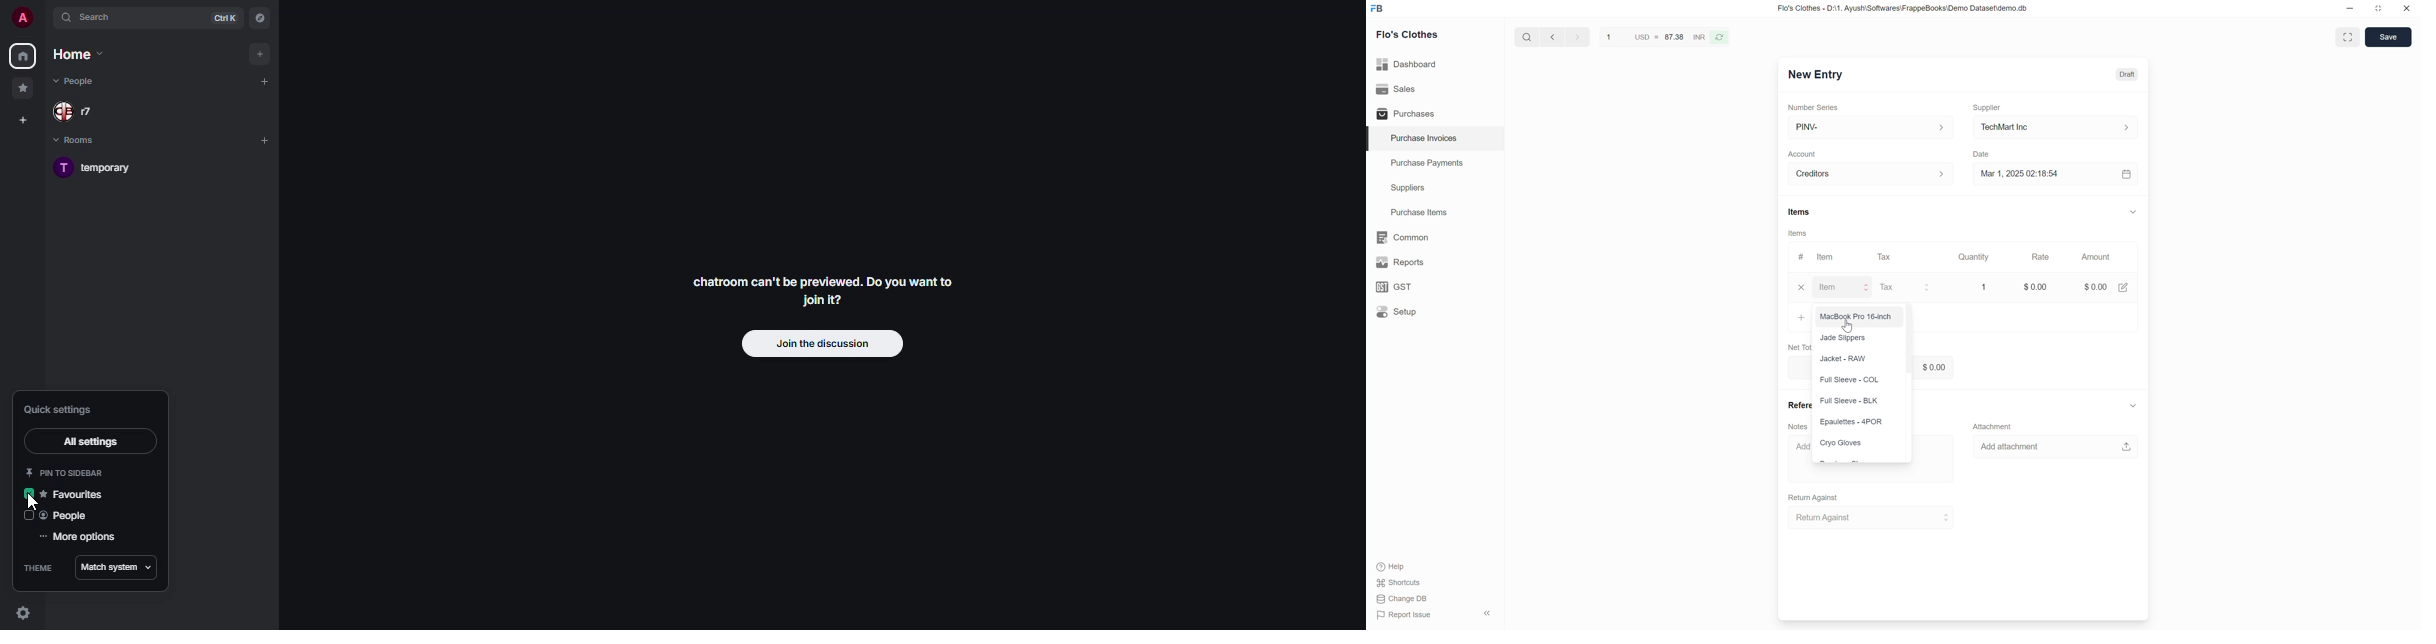 The image size is (2436, 644). Describe the element at coordinates (1403, 599) in the screenshot. I see `Change DB` at that location.